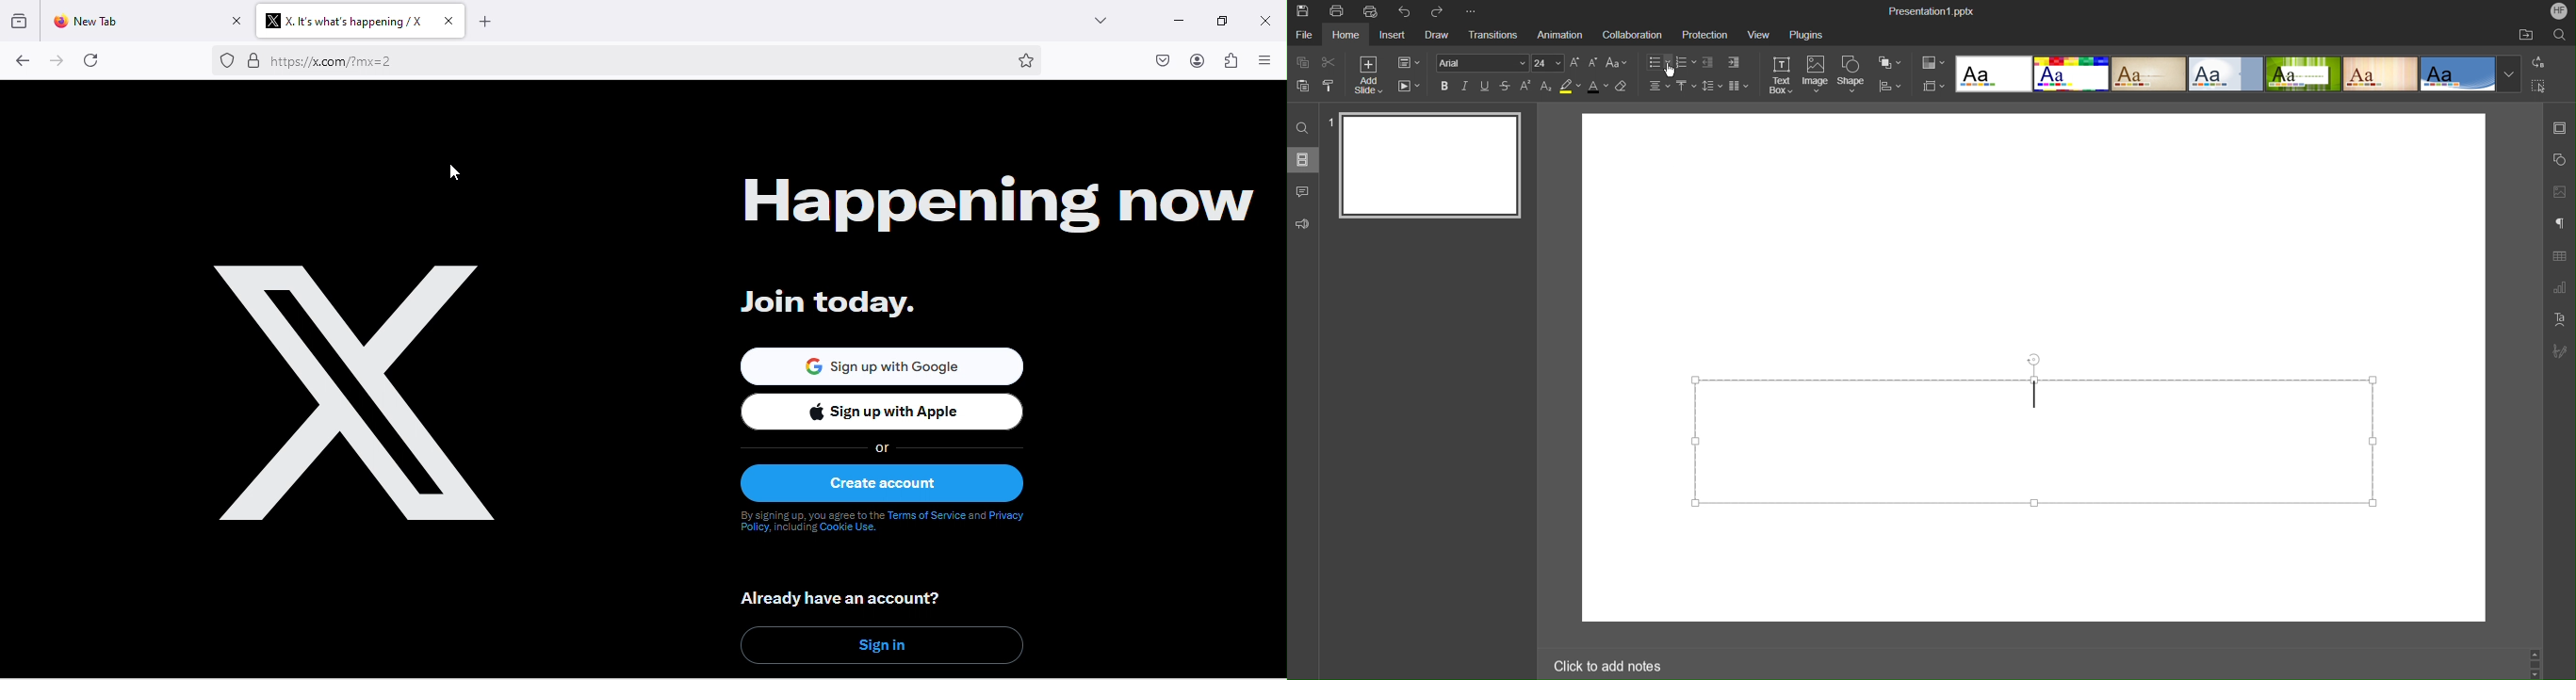 The width and height of the screenshot is (2576, 700). Describe the element at coordinates (1337, 11) in the screenshot. I see `Print` at that location.